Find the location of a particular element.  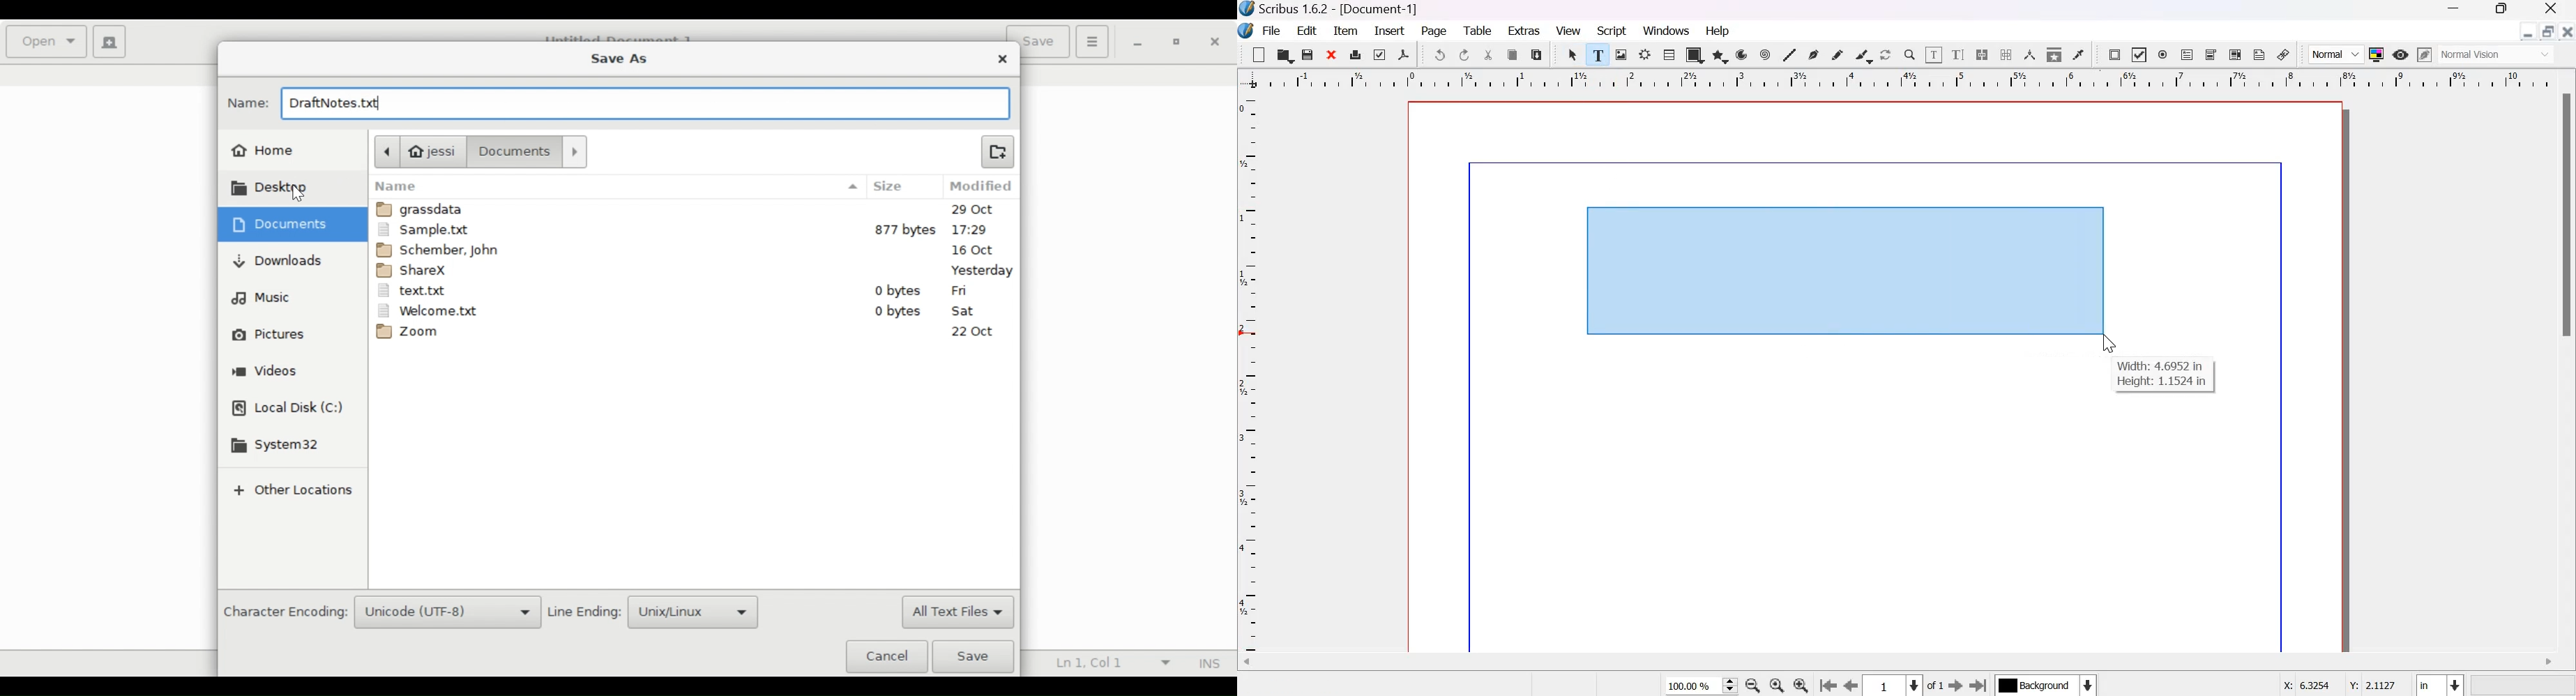

width: 4.6952 in height: 1.1524 in is located at coordinates (2162, 375).